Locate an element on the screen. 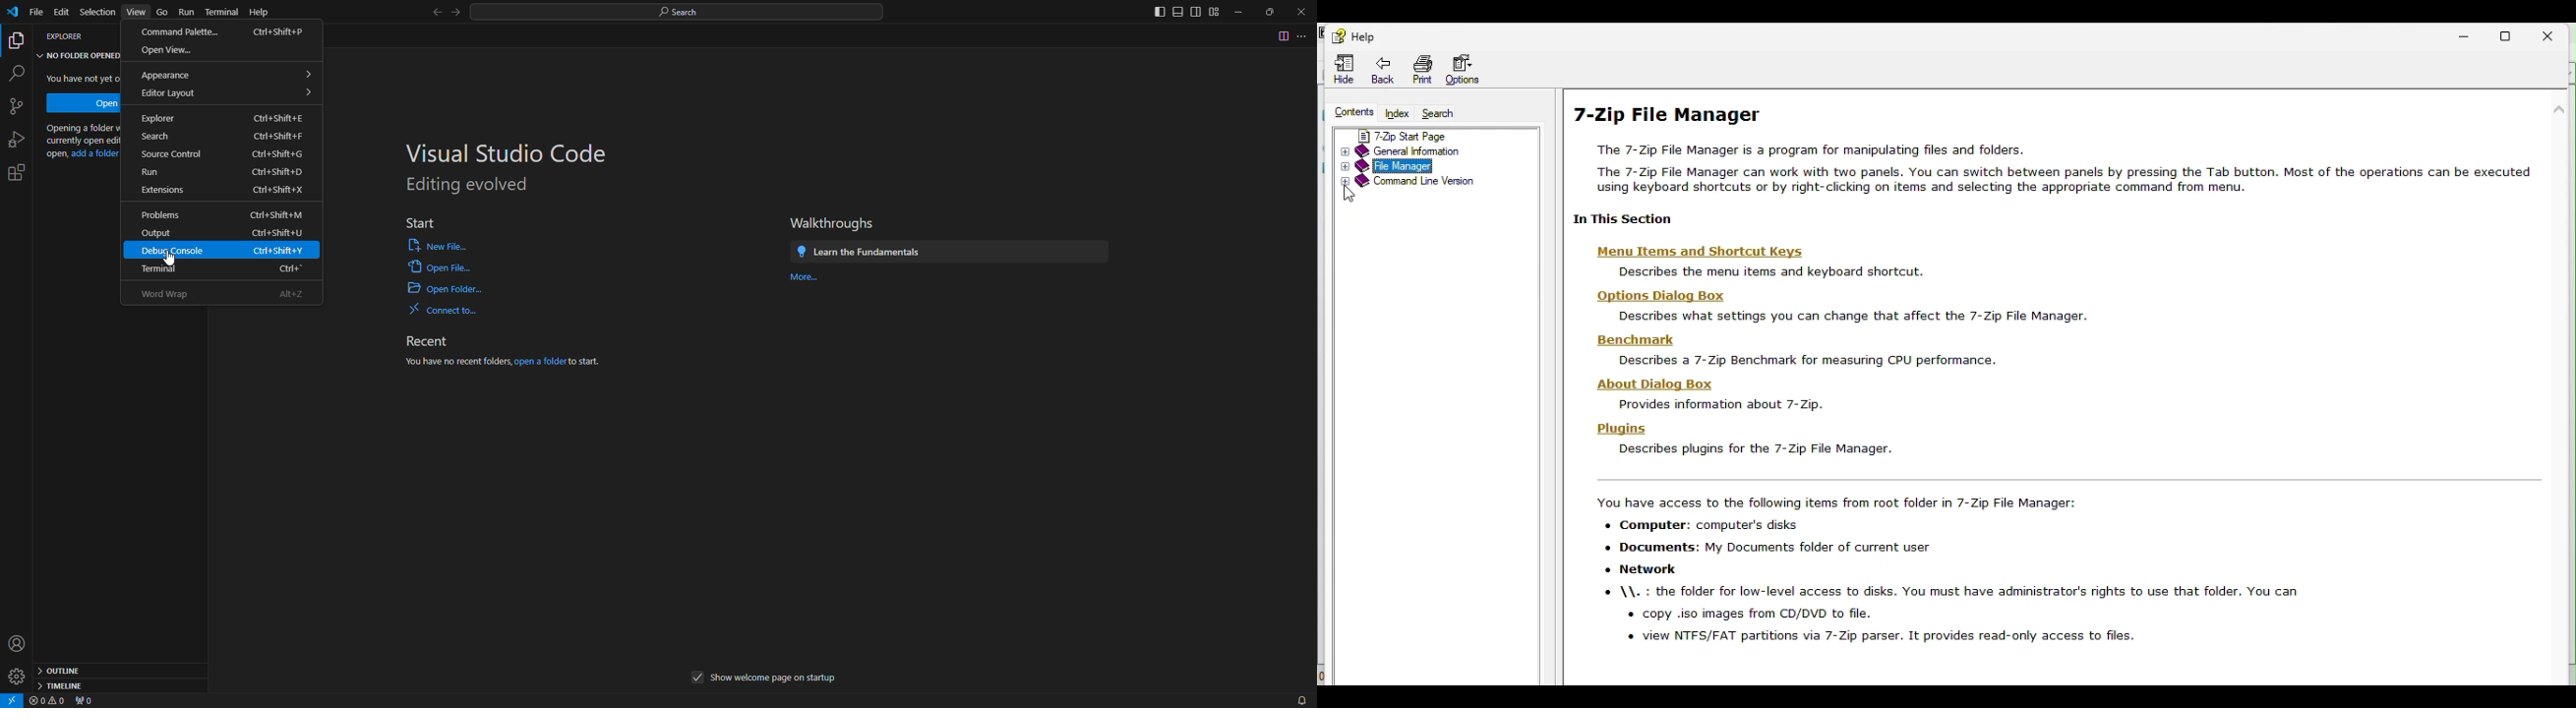  Problems is located at coordinates (225, 213).